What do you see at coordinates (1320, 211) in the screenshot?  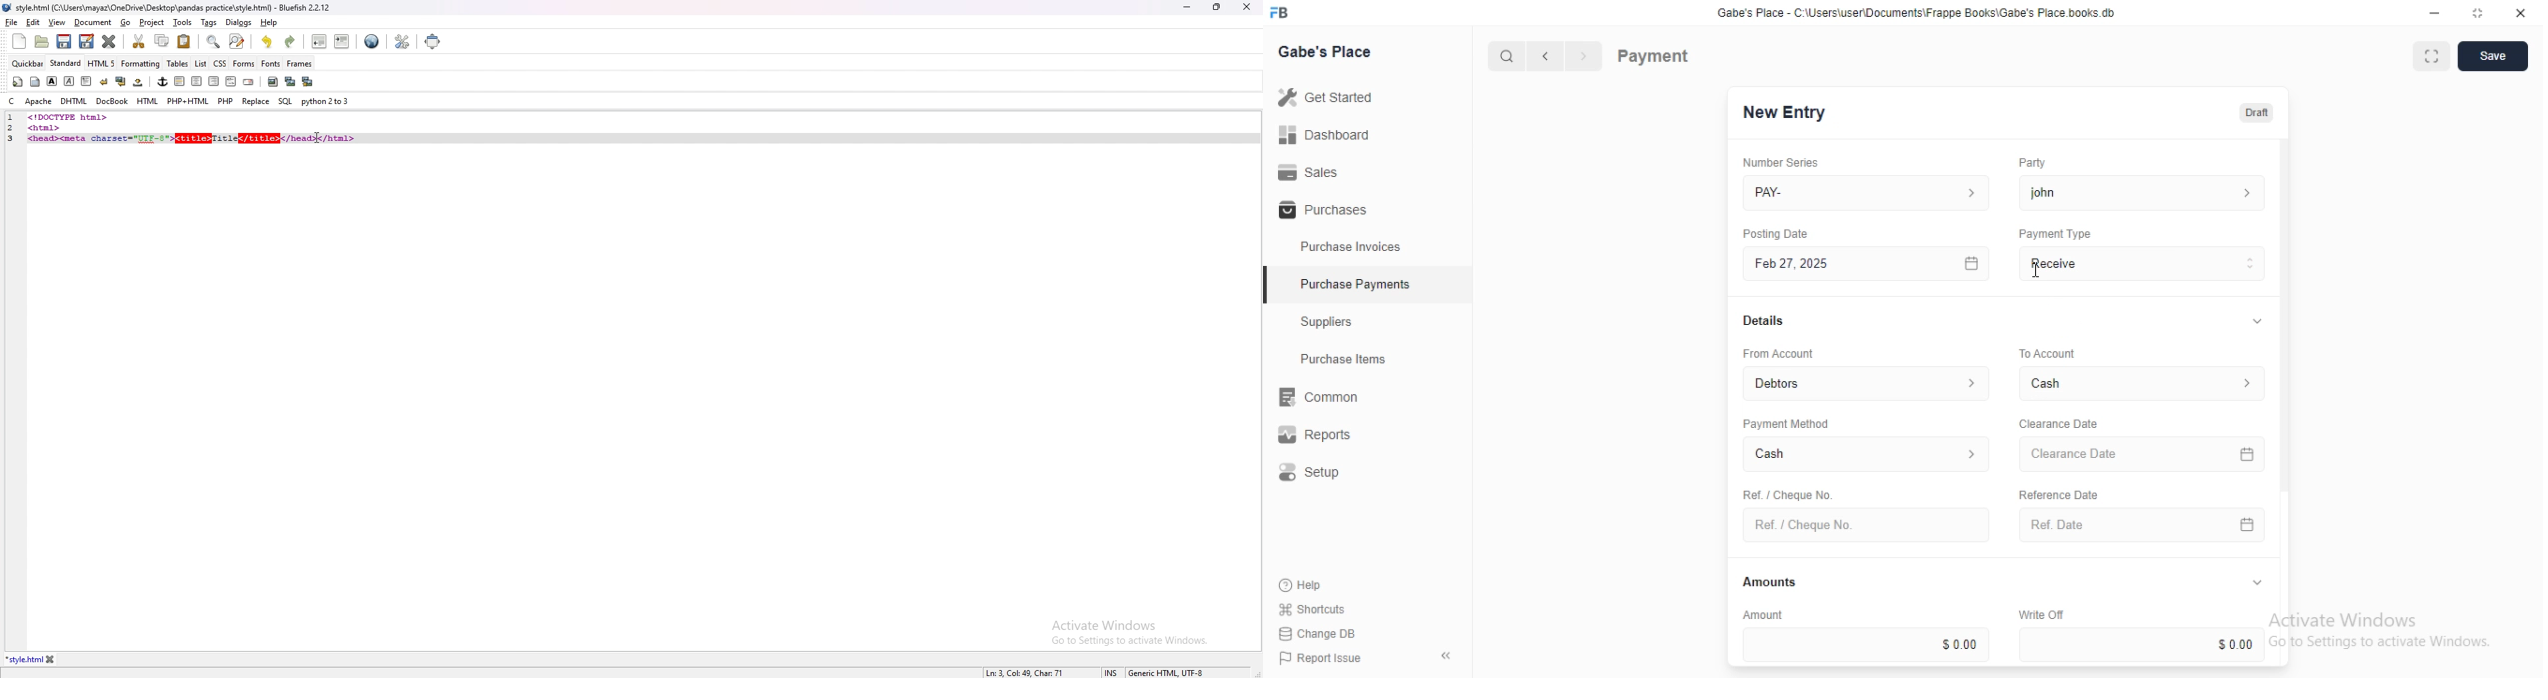 I see `Purchases` at bounding box center [1320, 211].